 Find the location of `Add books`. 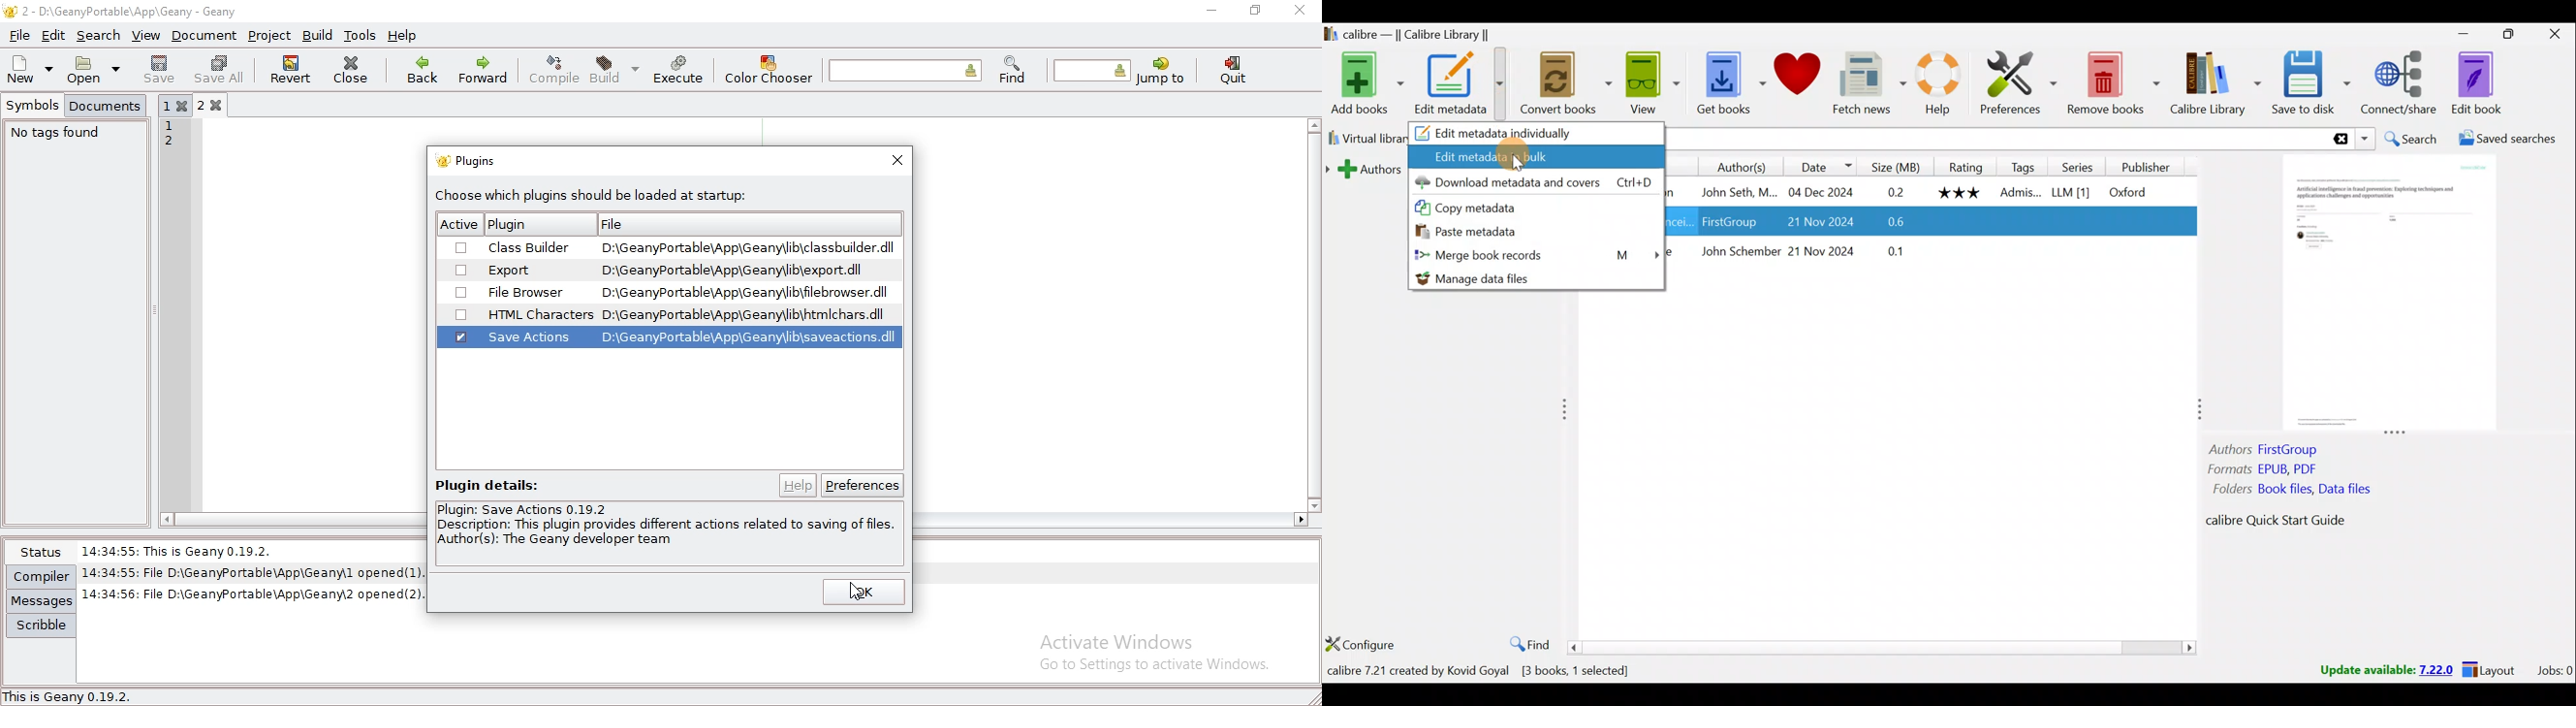

Add books is located at coordinates (1364, 84).